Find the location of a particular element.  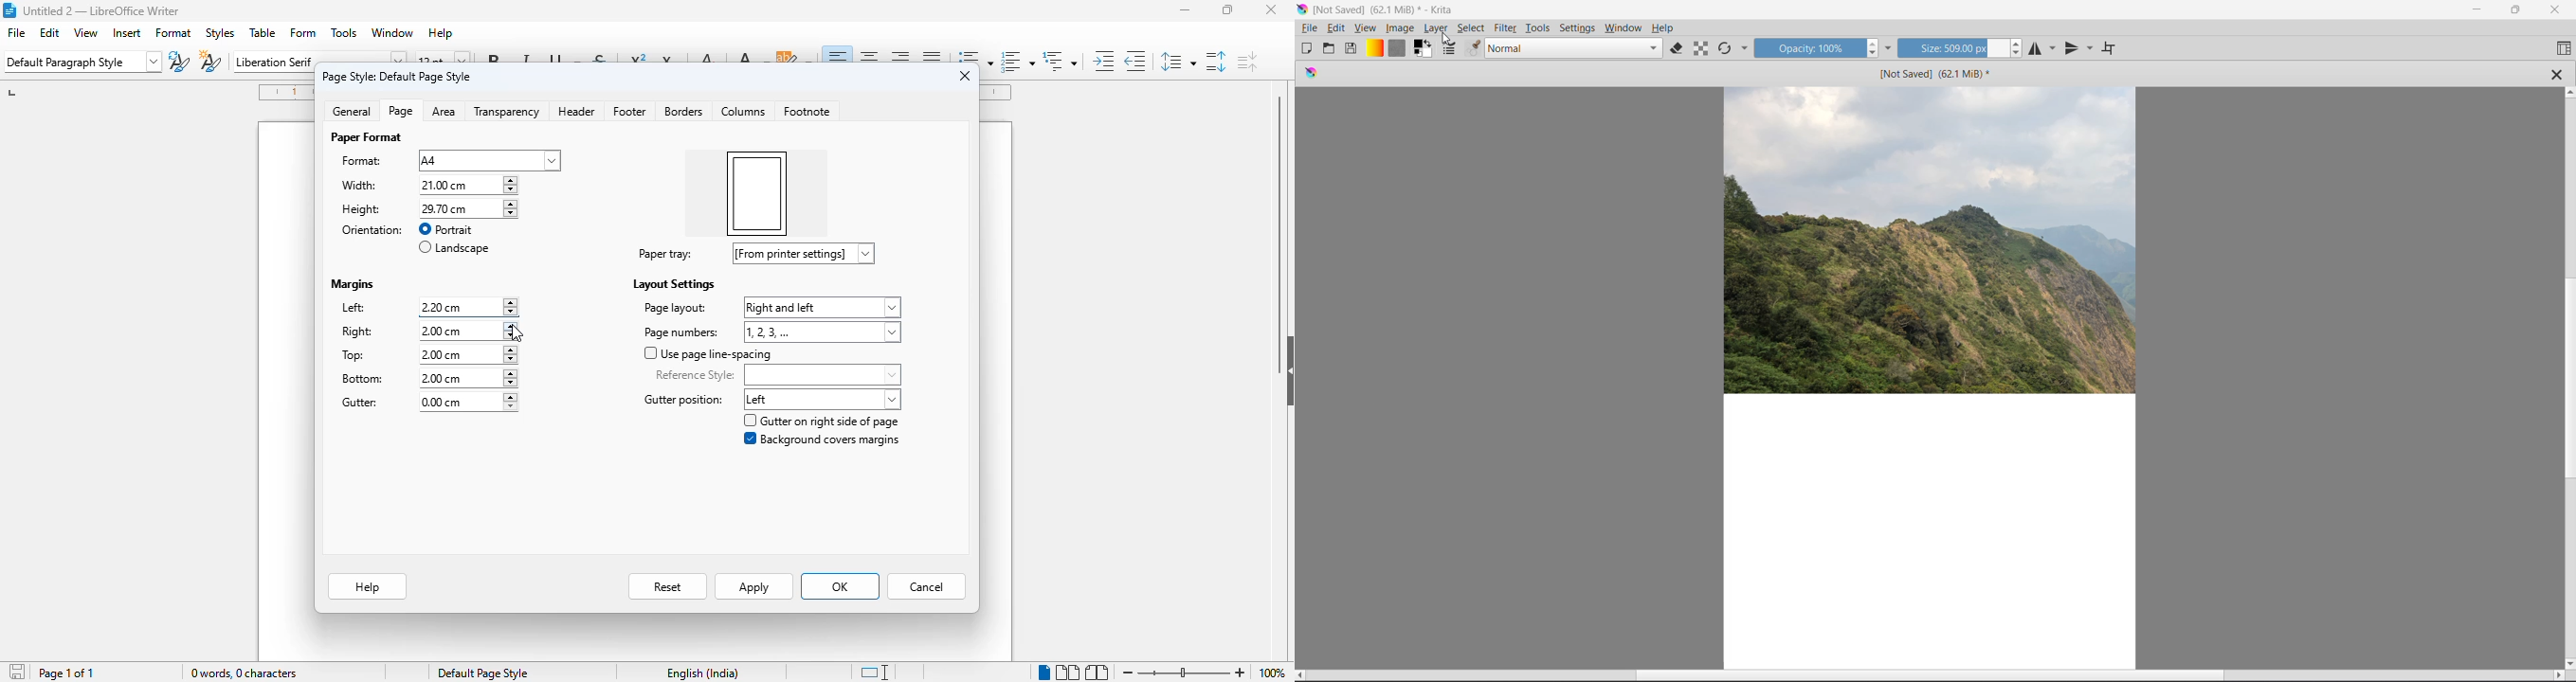

logo is located at coordinates (1311, 75).